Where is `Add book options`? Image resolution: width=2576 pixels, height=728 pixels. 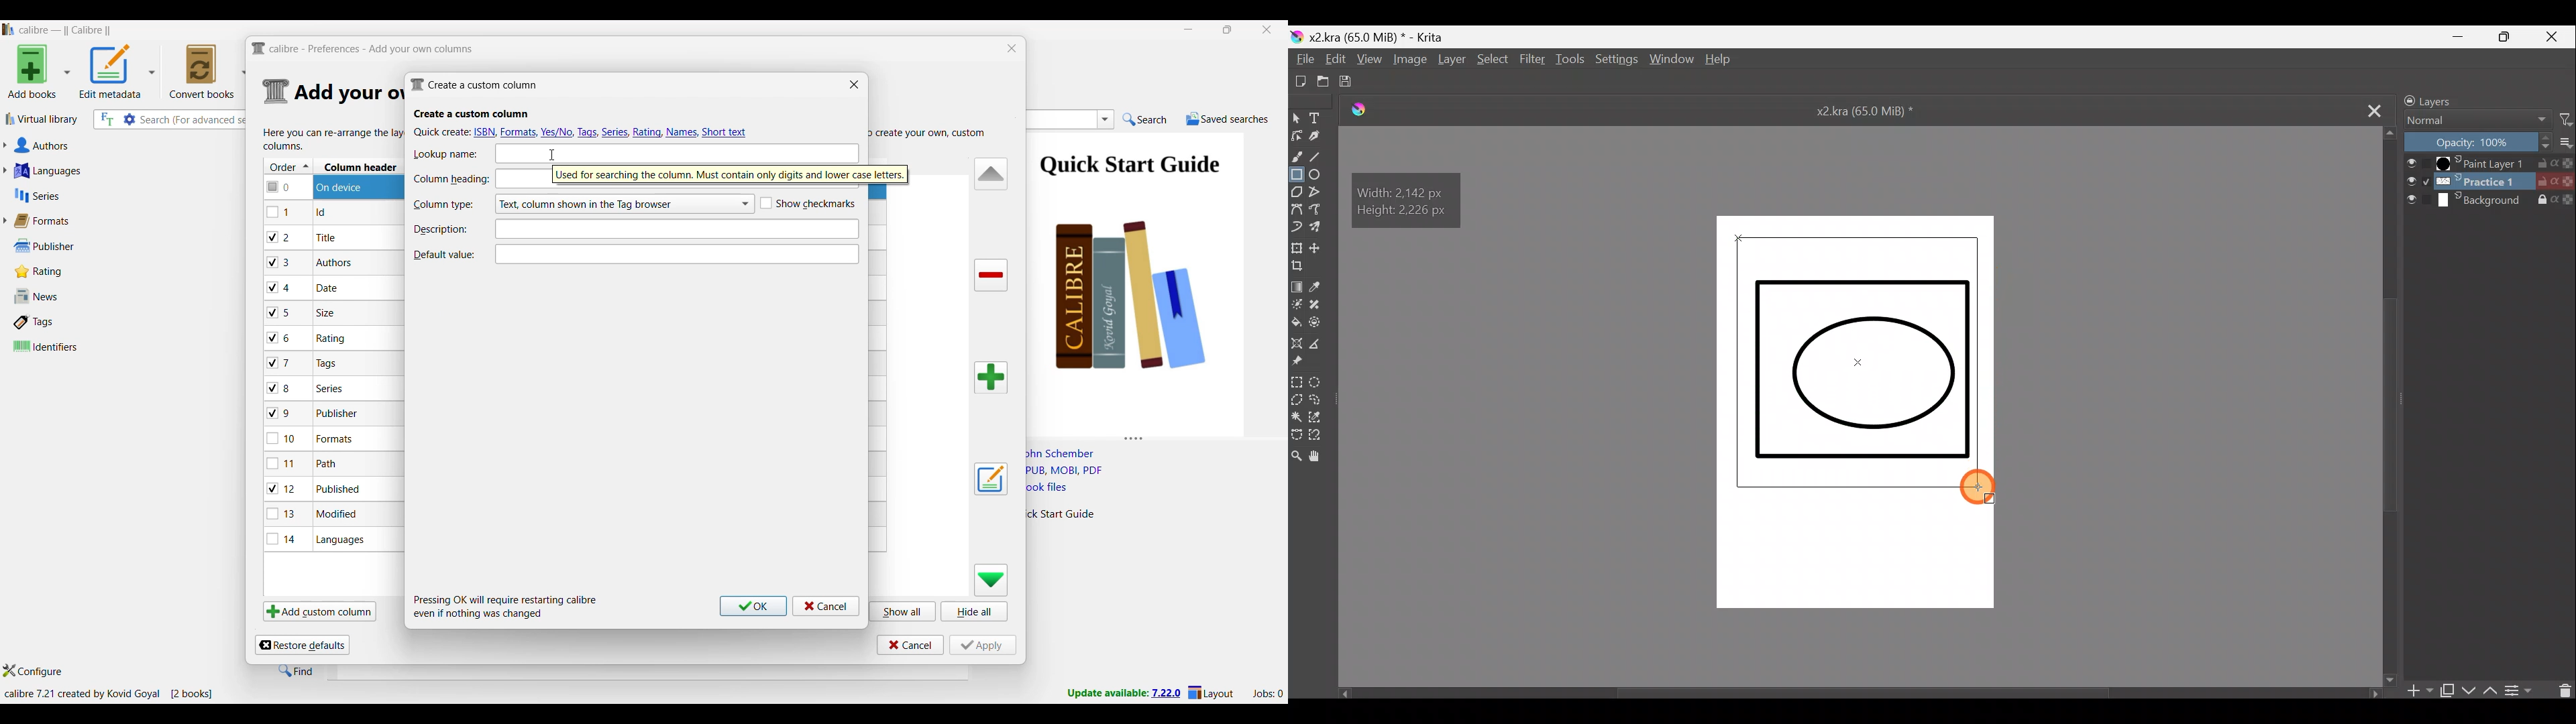
Add book options is located at coordinates (40, 71).